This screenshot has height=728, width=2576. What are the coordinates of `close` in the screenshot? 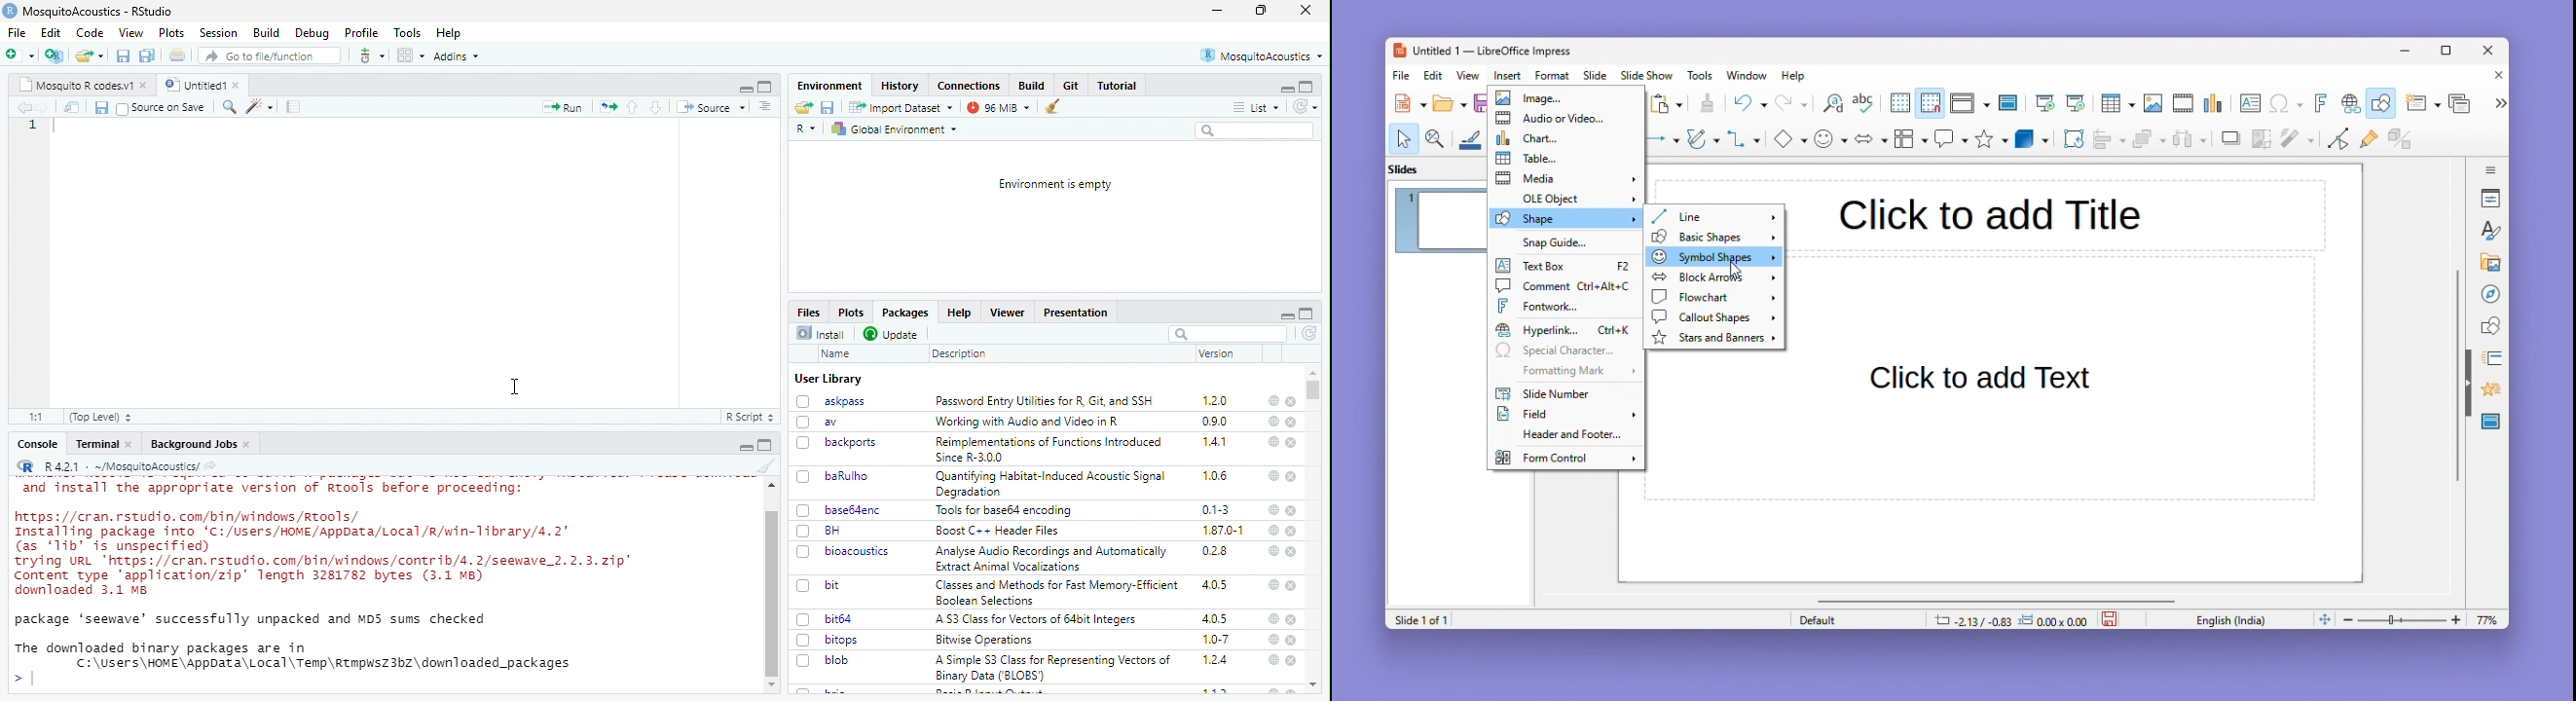 It's located at (1292, 478).